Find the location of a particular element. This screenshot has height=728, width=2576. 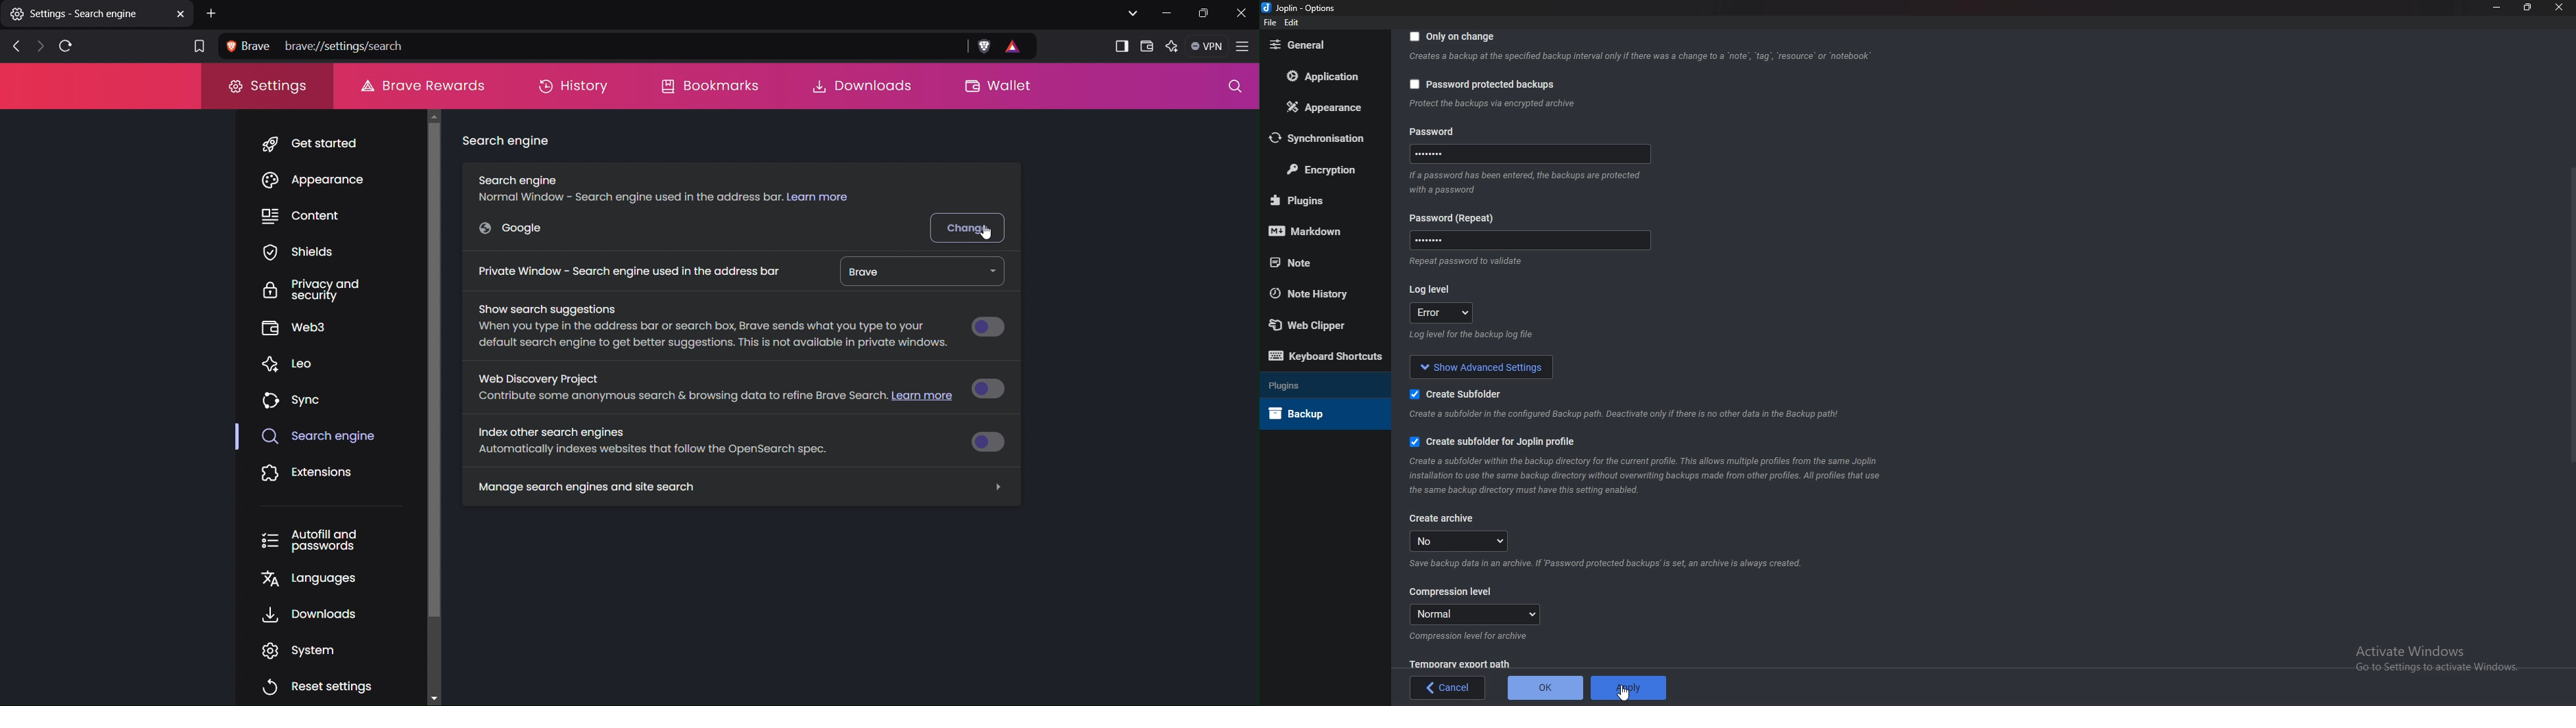

Info on subfolderf is located at coordinates (1626, 414).